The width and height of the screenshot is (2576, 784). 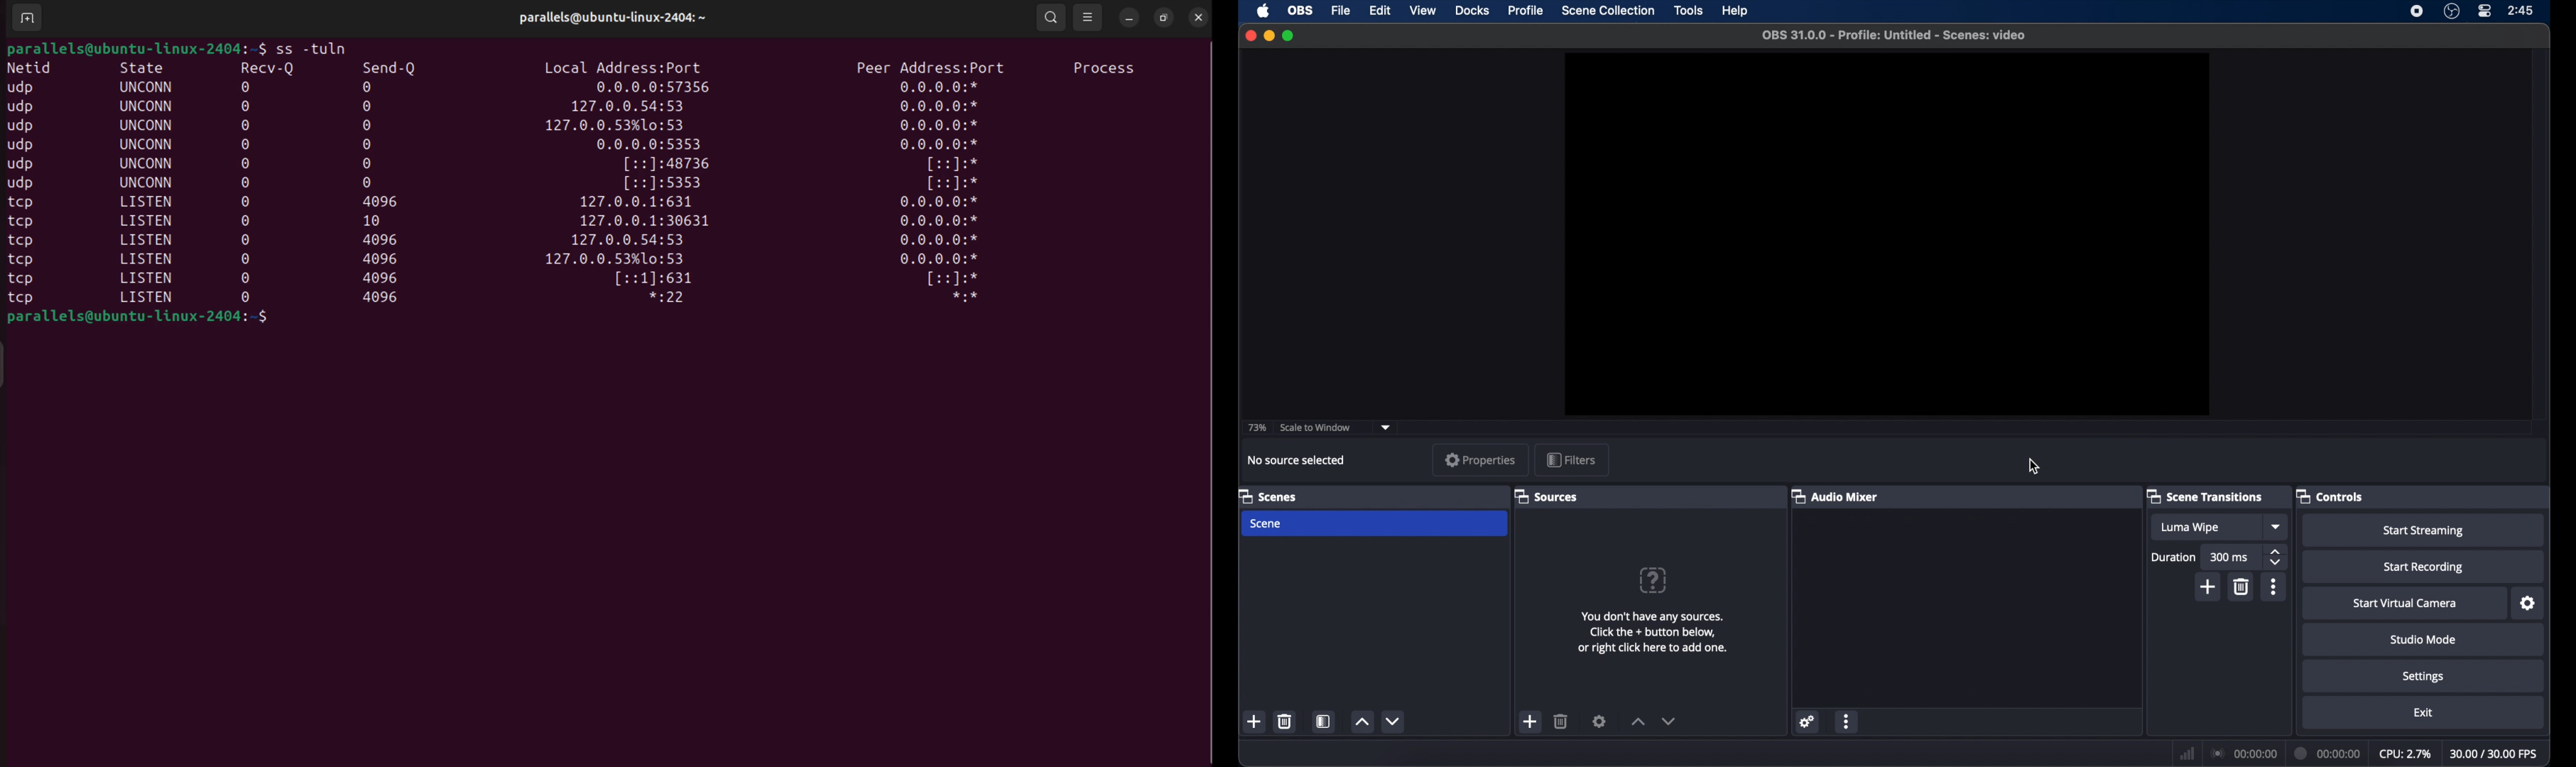 I want to click on scene filters, so click(x=1324, y=721).